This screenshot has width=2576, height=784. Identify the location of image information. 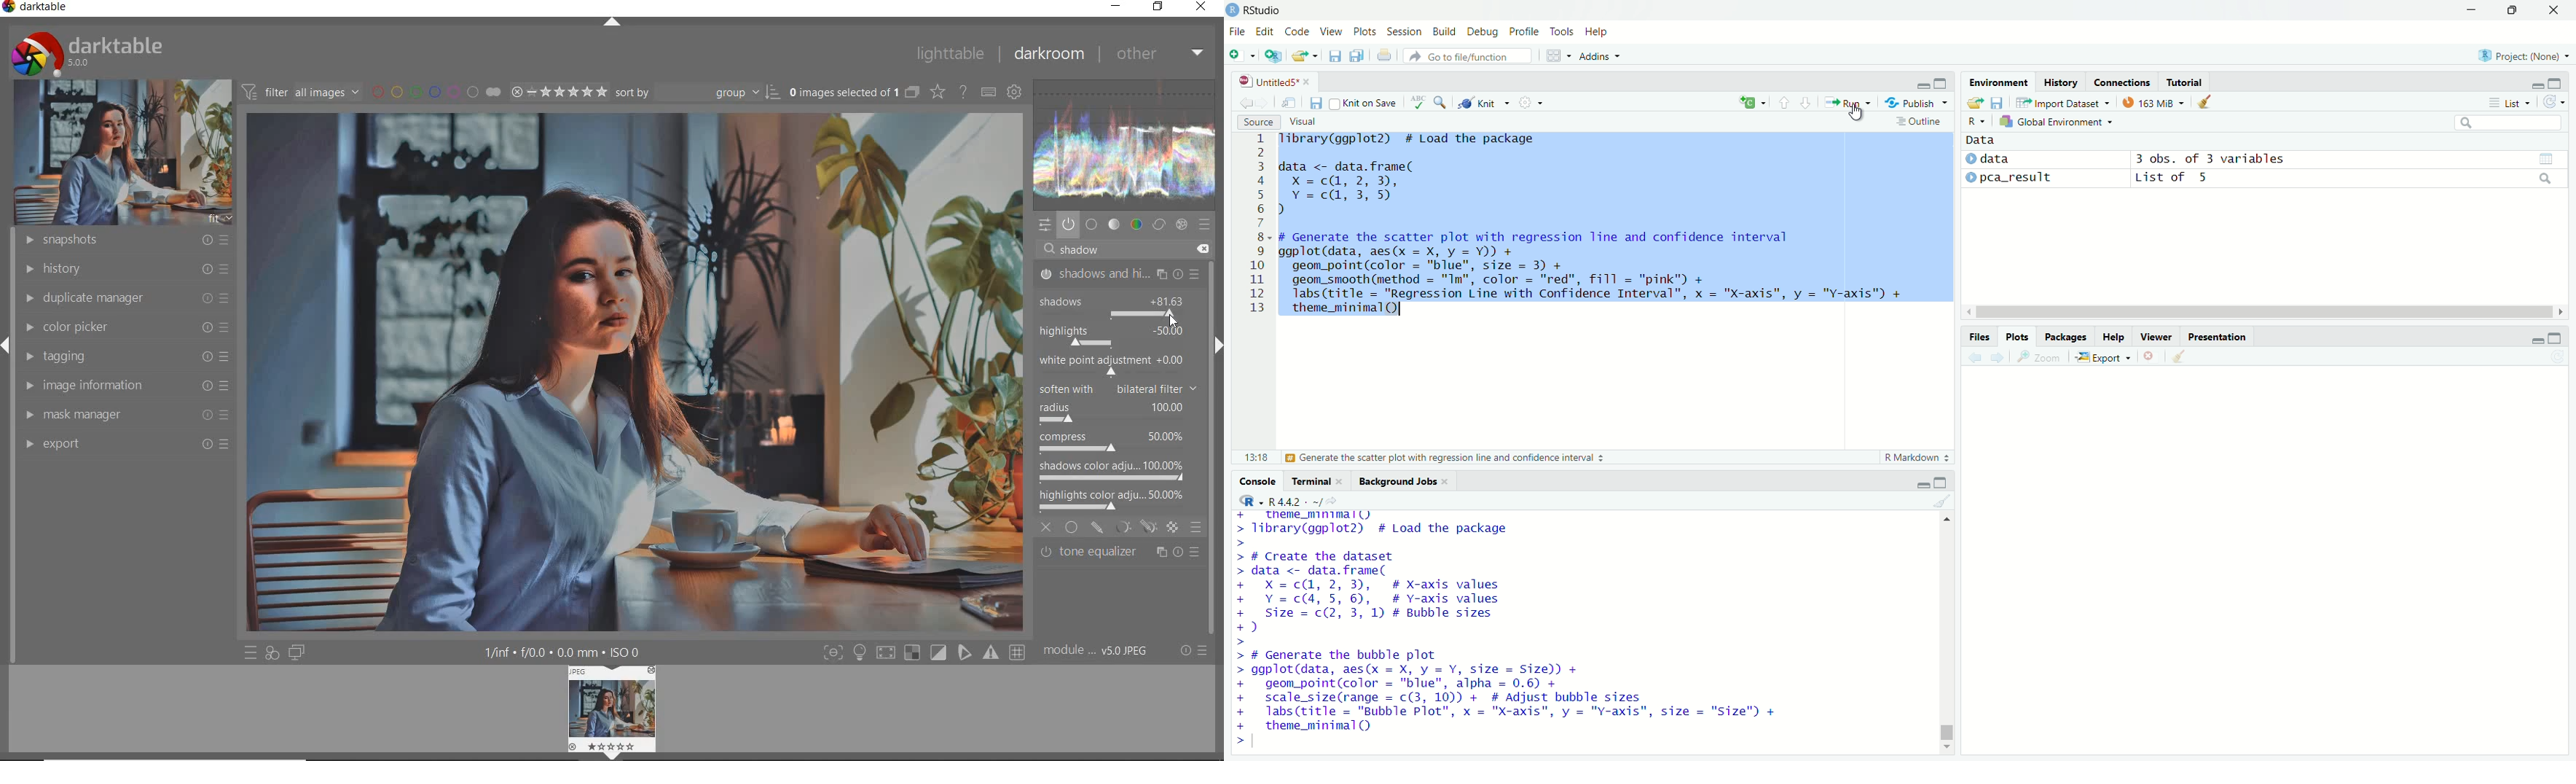
(125, 386).